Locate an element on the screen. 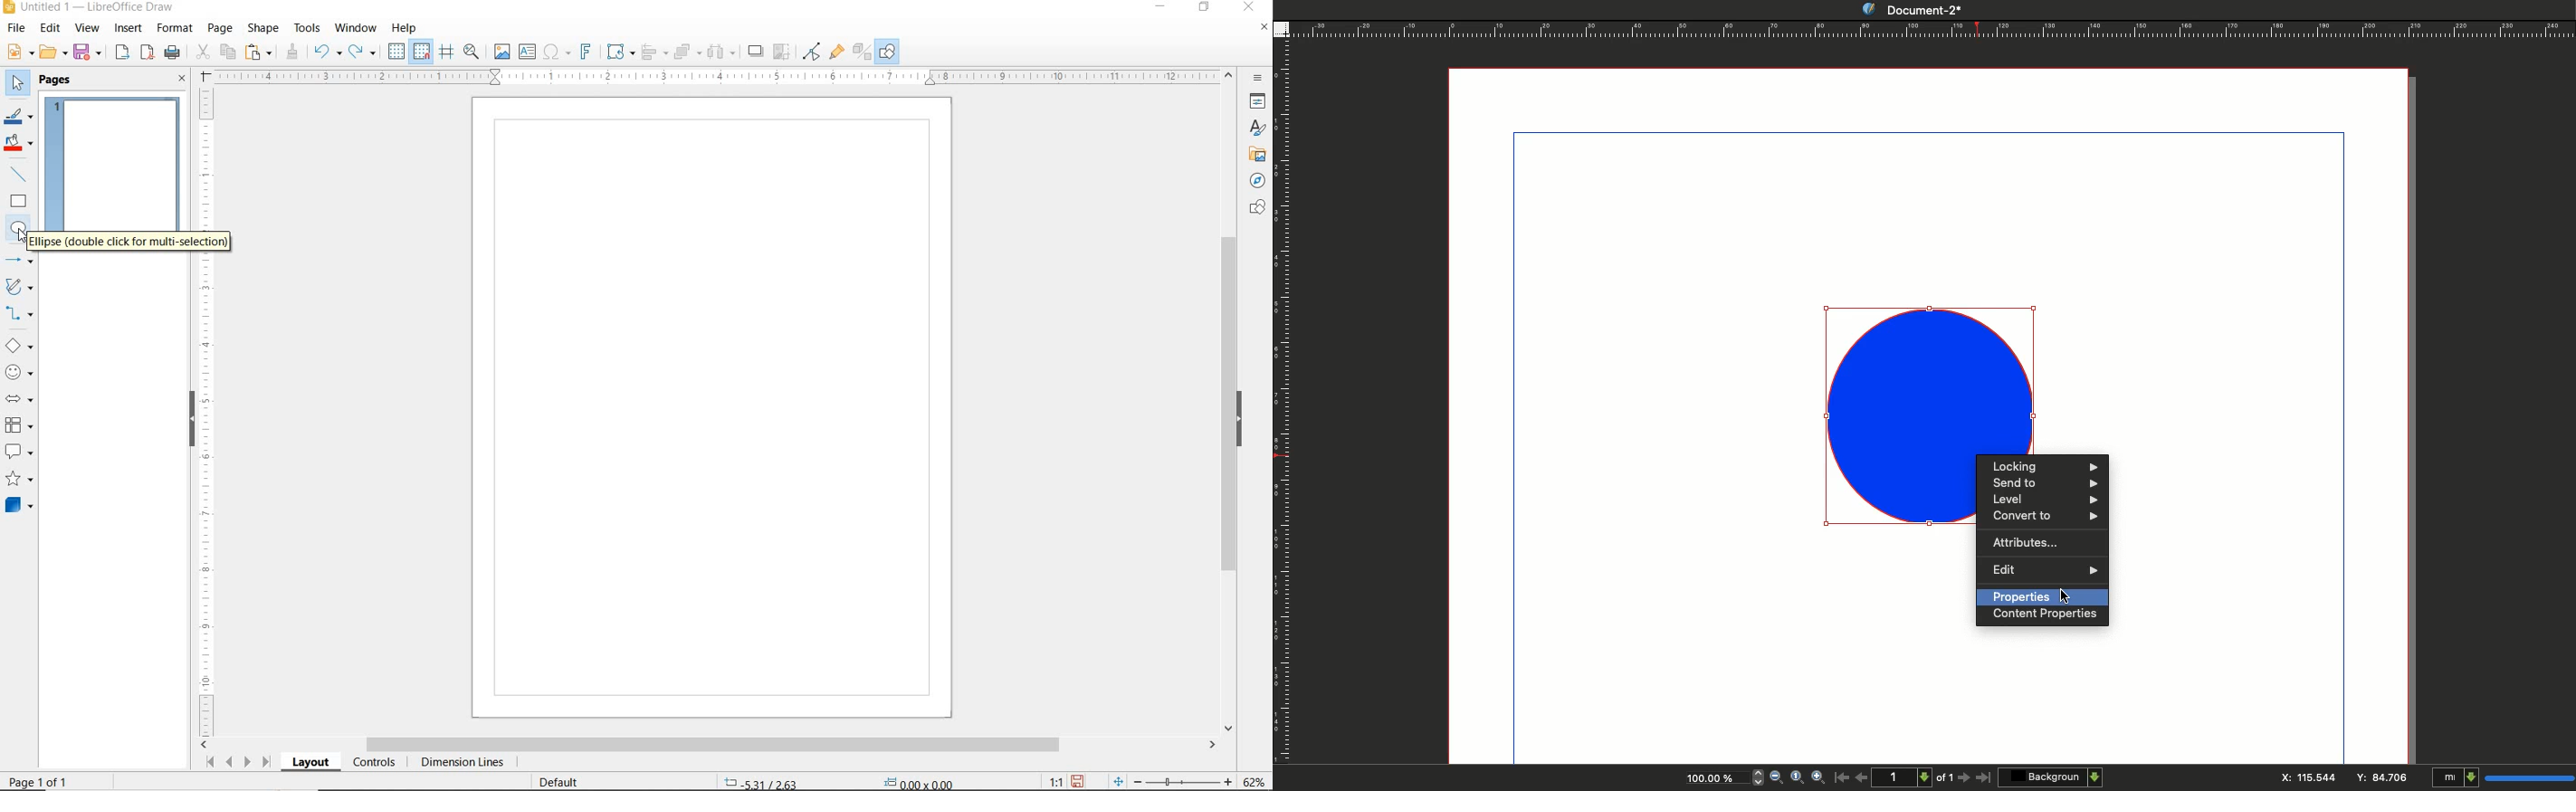 The height and width of the screenshot is (812, 2576). FLOWCHART is located at coordinates (18, 426).